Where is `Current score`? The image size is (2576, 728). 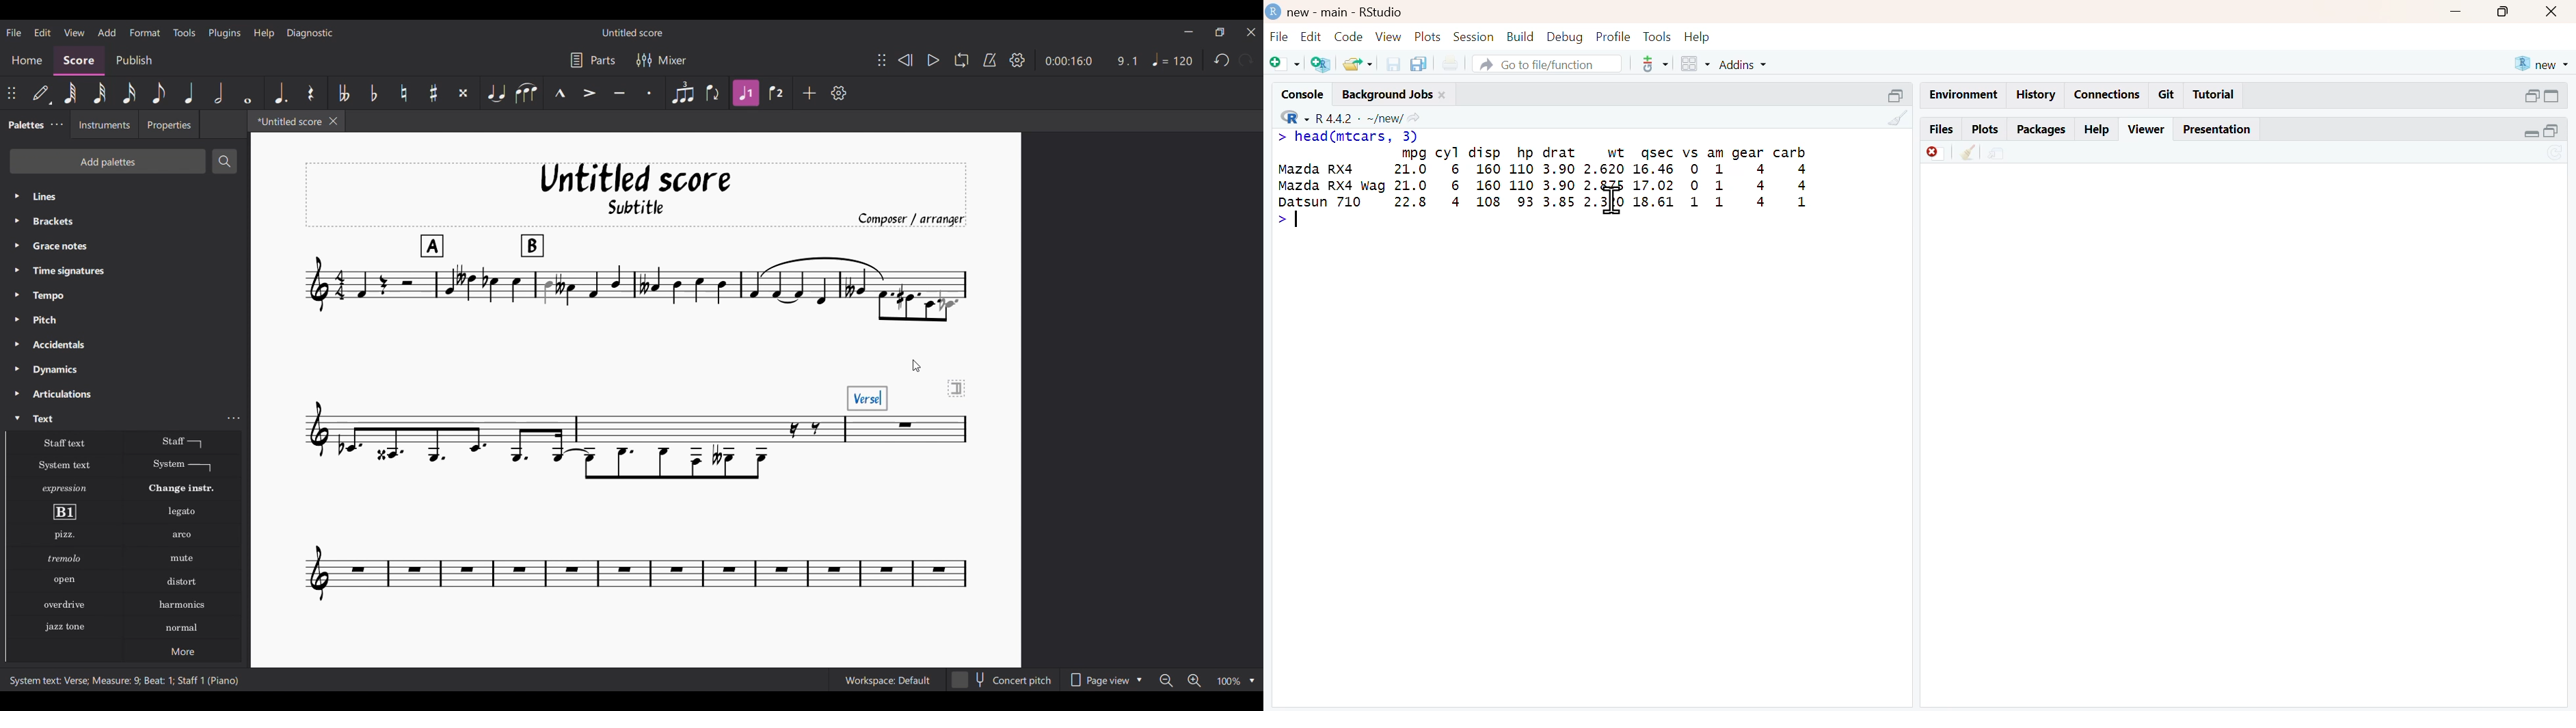
Current score is located at coordinates (565, 383).